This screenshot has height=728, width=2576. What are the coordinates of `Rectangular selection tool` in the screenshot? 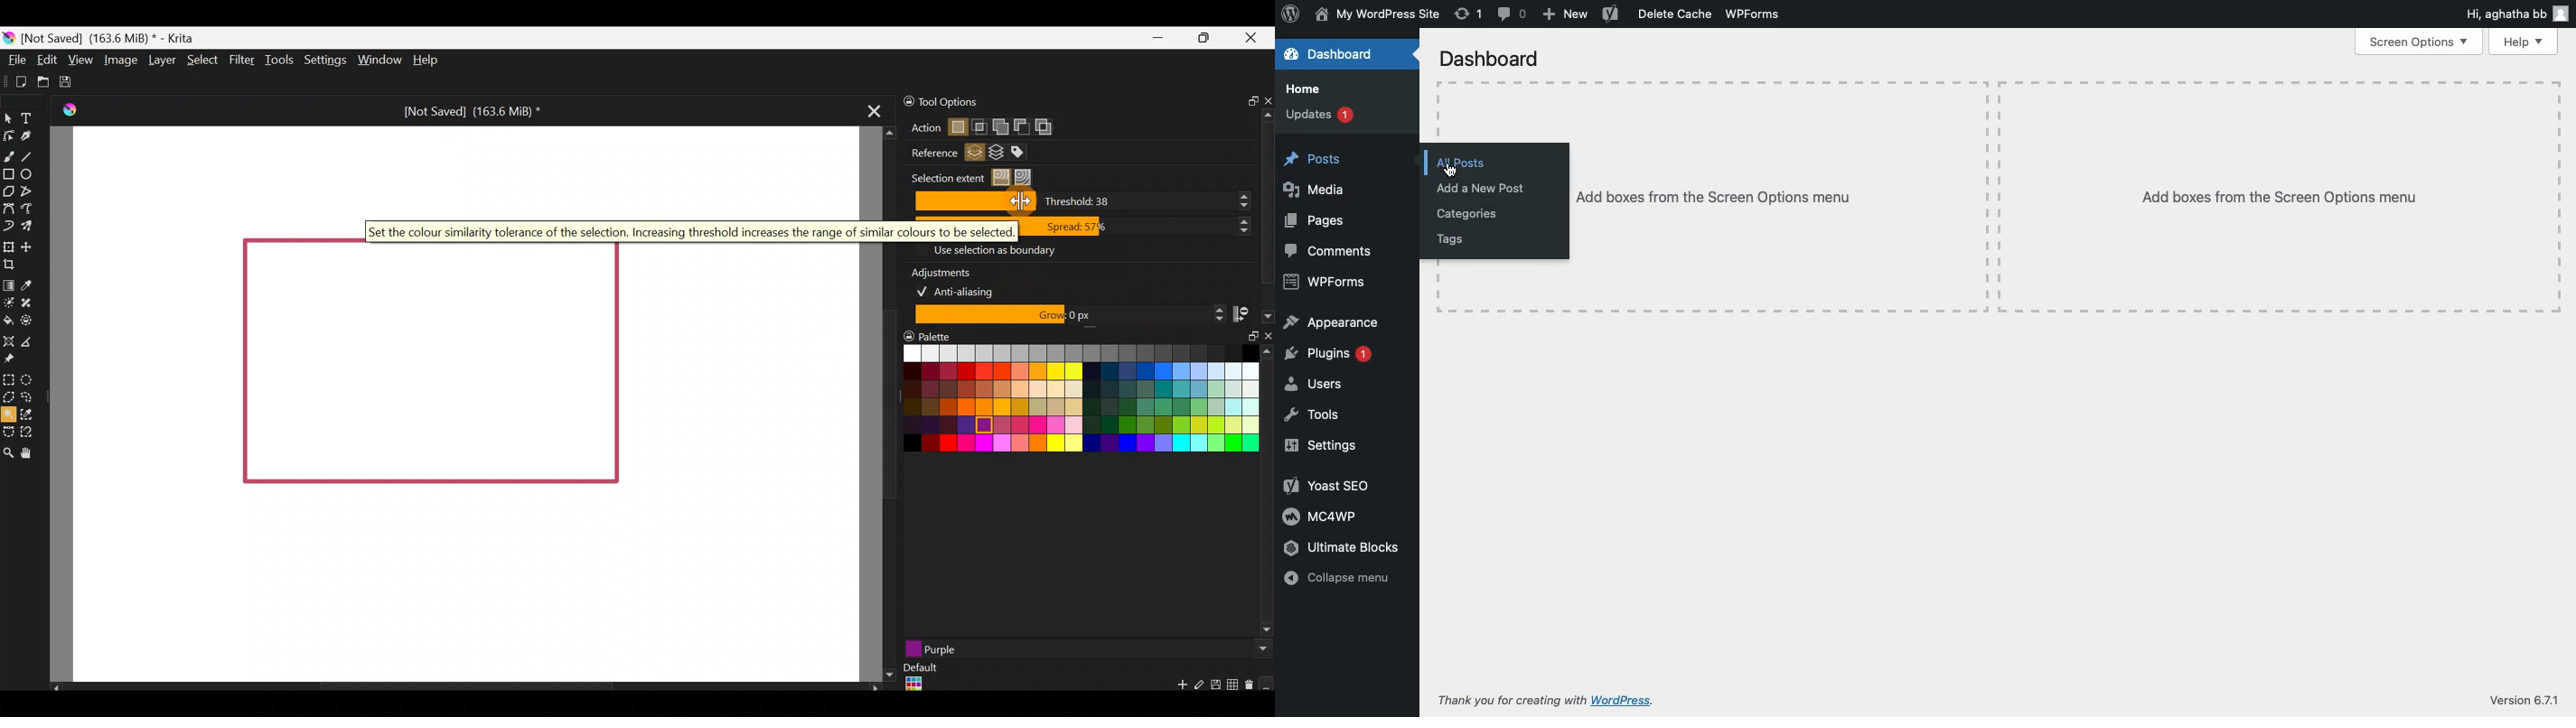 It's located at (11, 380).